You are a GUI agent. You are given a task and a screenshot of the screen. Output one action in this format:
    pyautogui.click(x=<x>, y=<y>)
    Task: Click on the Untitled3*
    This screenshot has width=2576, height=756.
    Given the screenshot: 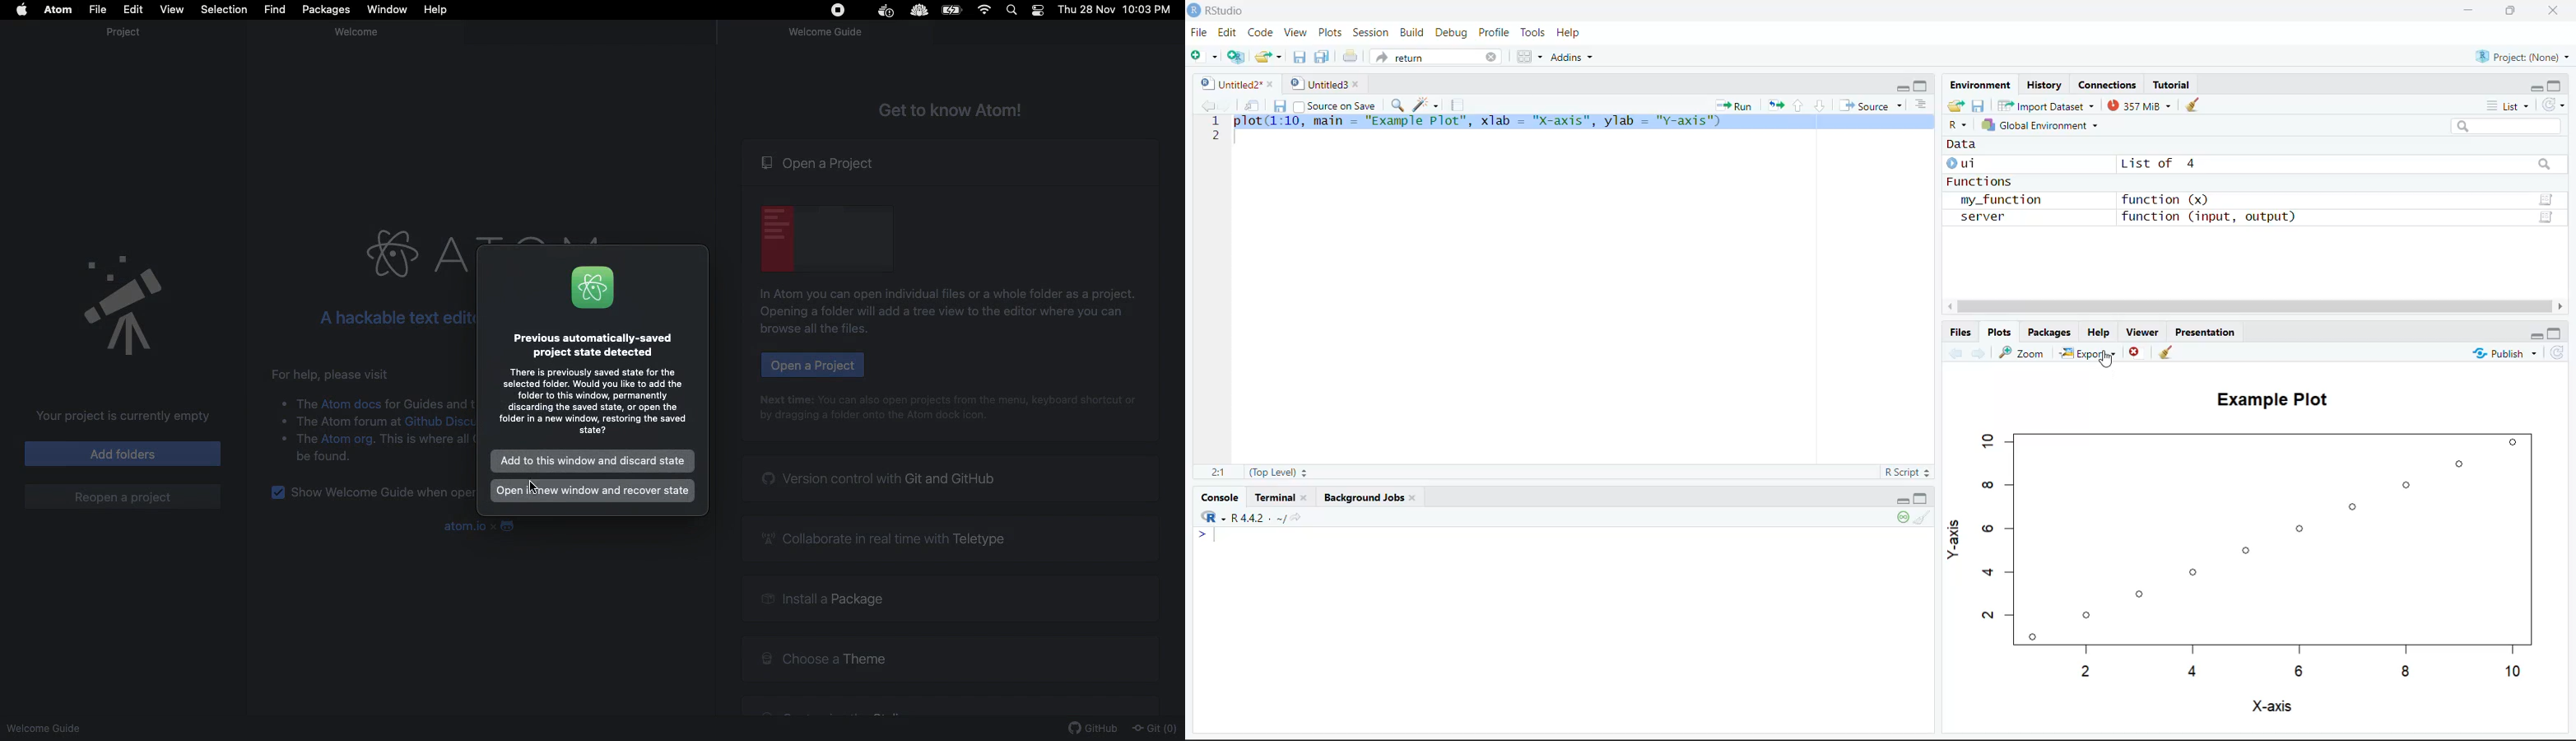 What is the action you would take?
    pyautogui.click(x=1324, y=81)
    